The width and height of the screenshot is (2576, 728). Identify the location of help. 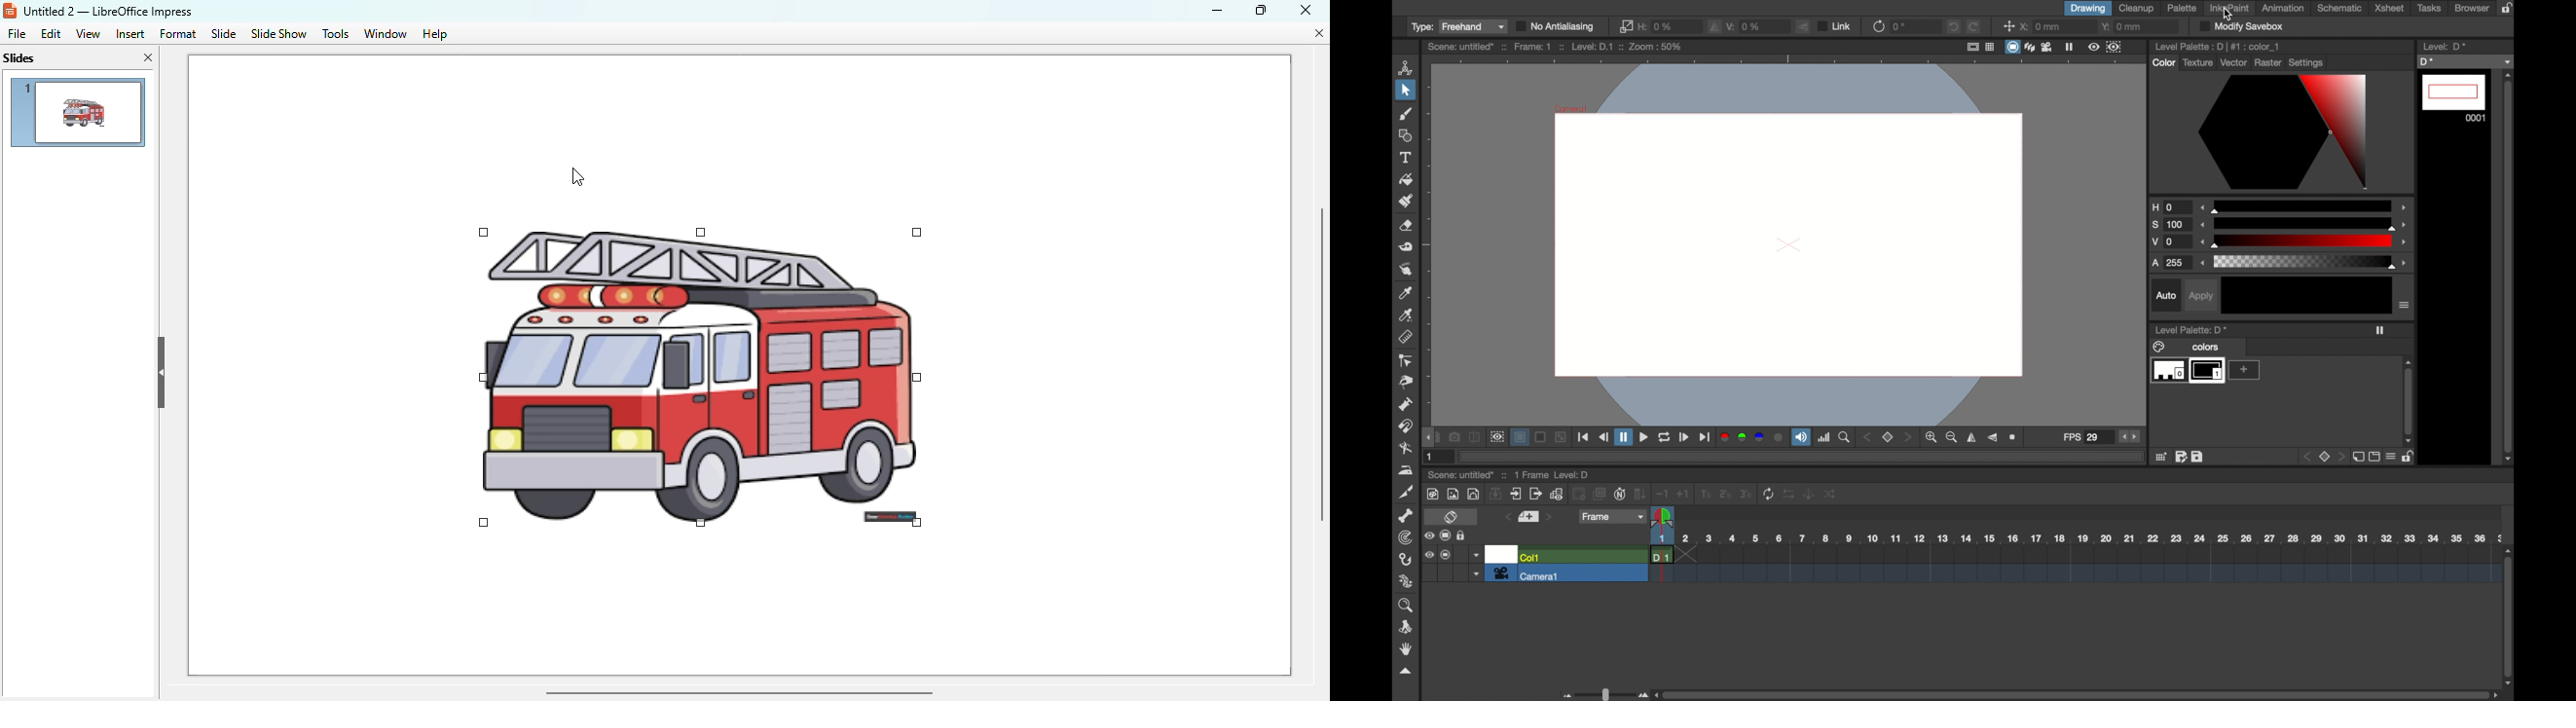
(435, 34).